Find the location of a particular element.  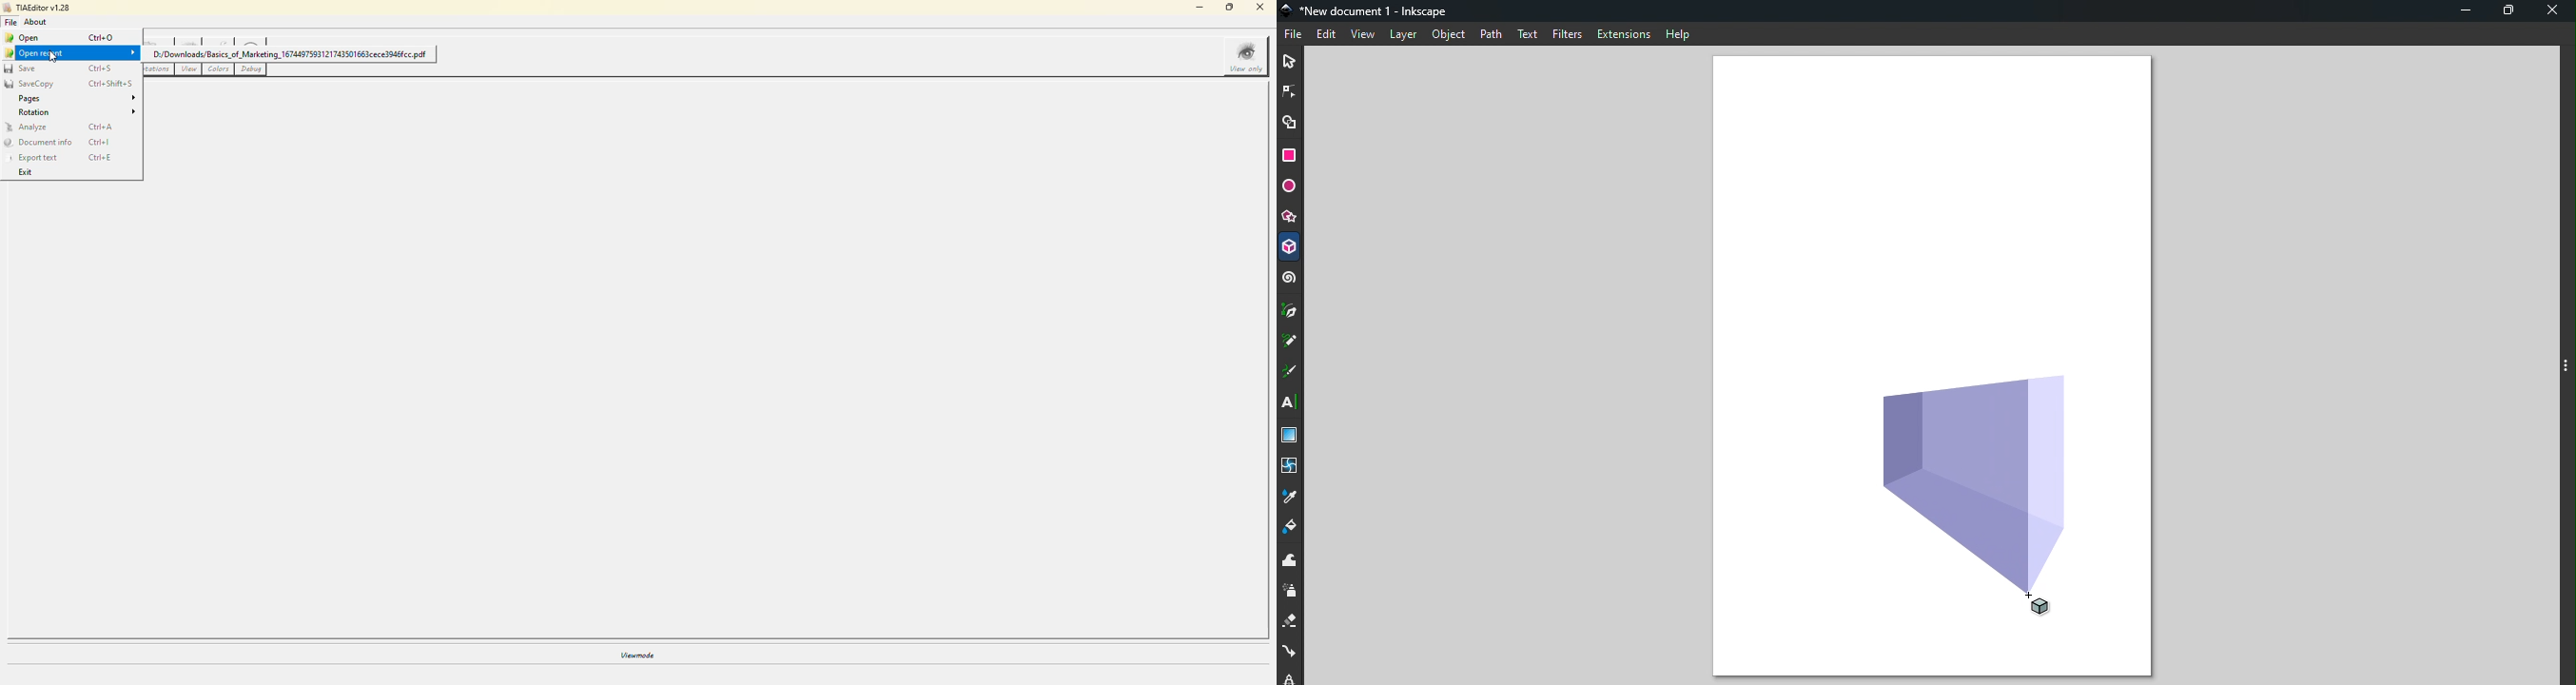

save is located at coordinates (41, 68).